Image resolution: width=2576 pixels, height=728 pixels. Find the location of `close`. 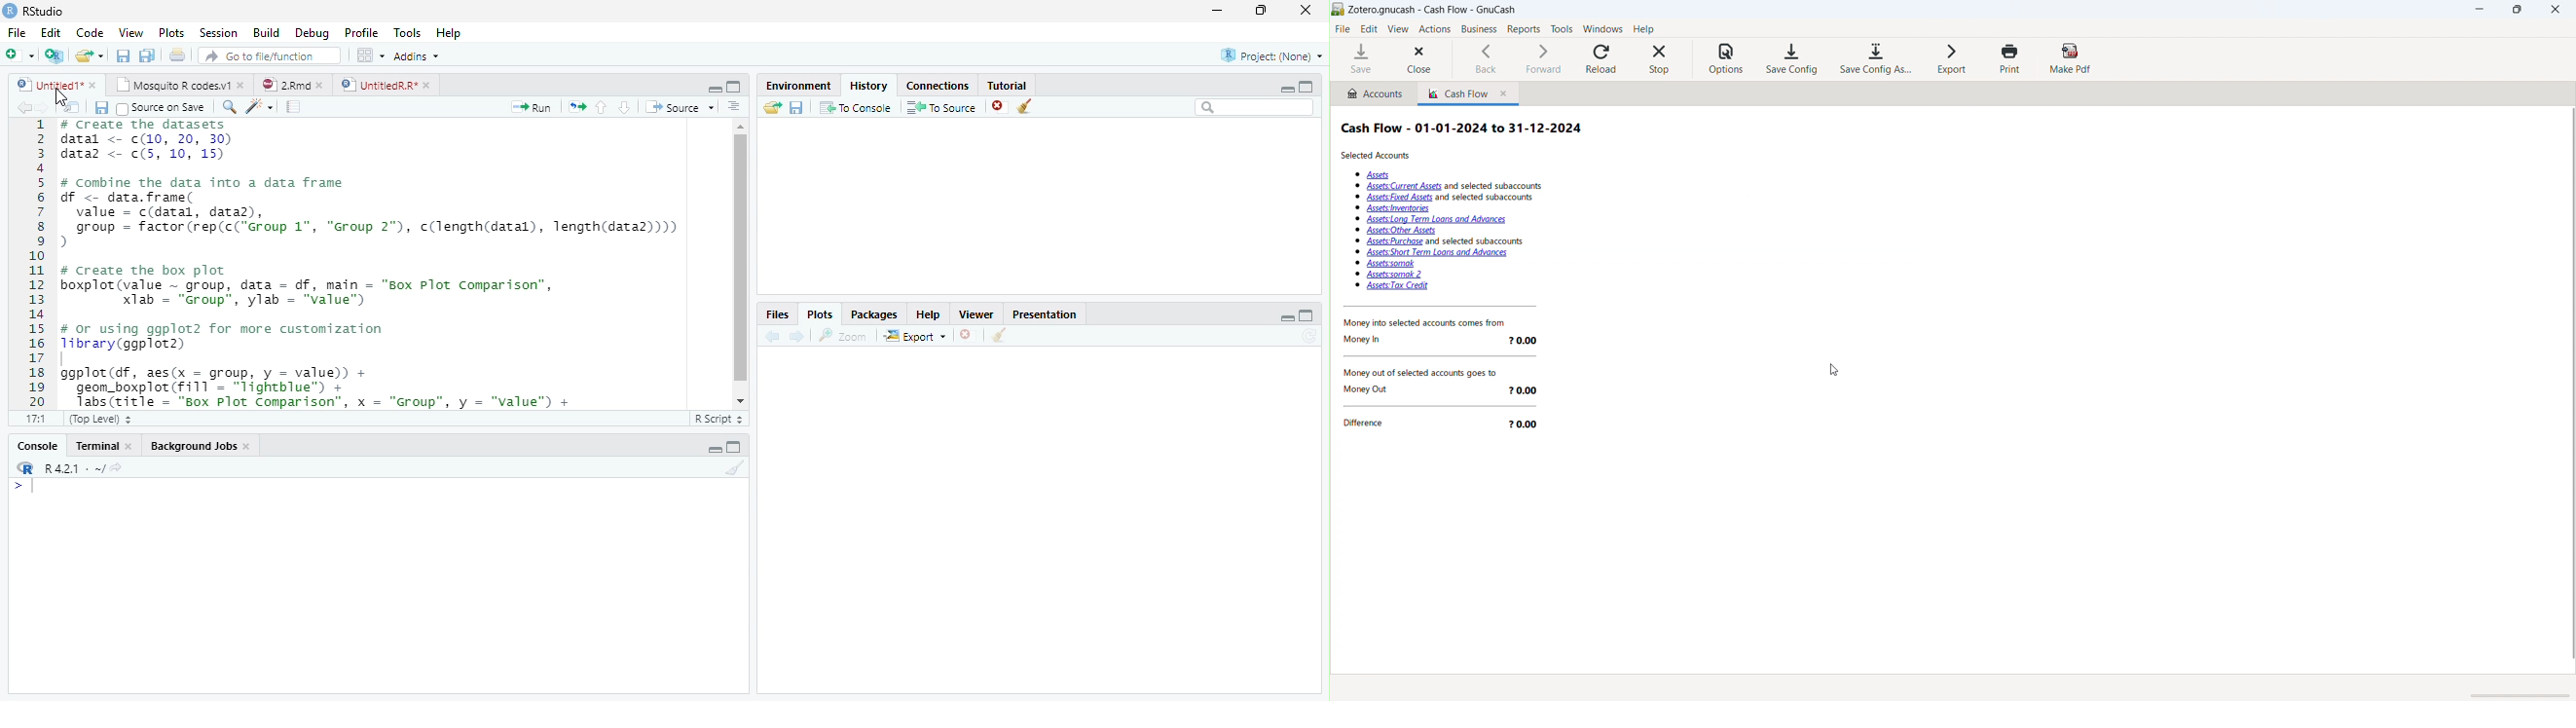

close is located at coordinates (1306, 10).